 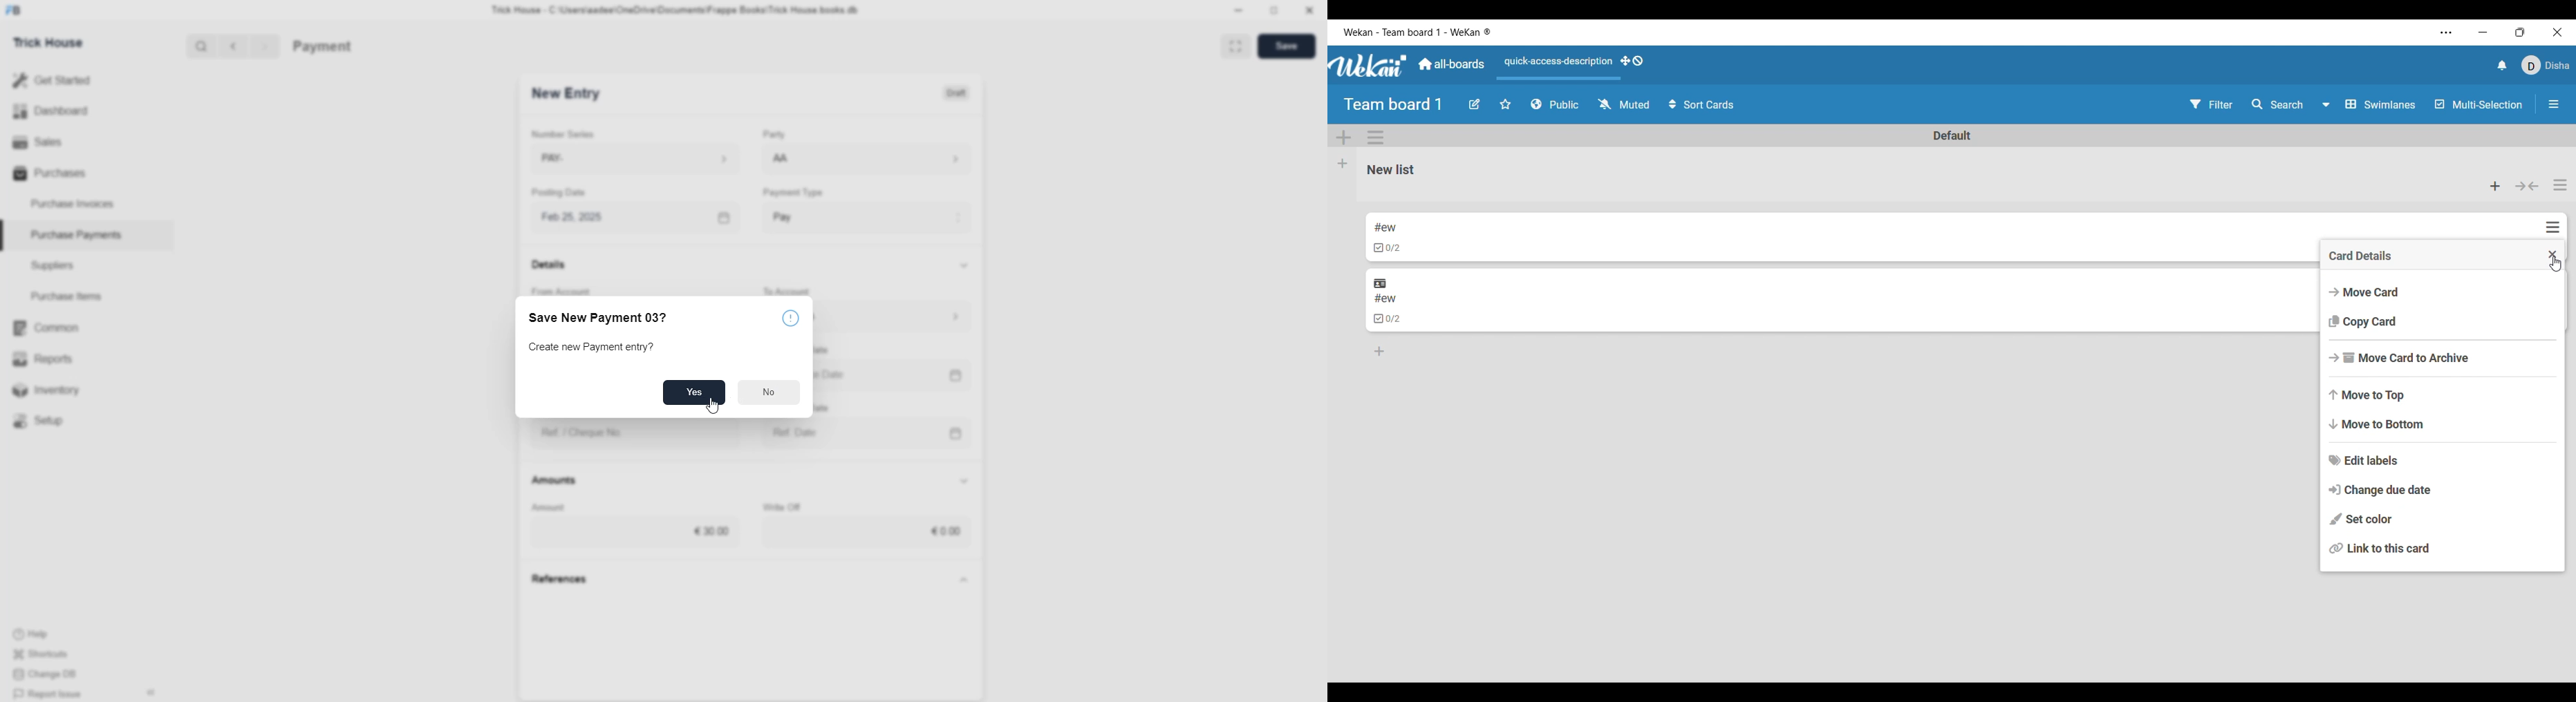 I want to click on Linked card title, so click(x=1386, y=299).